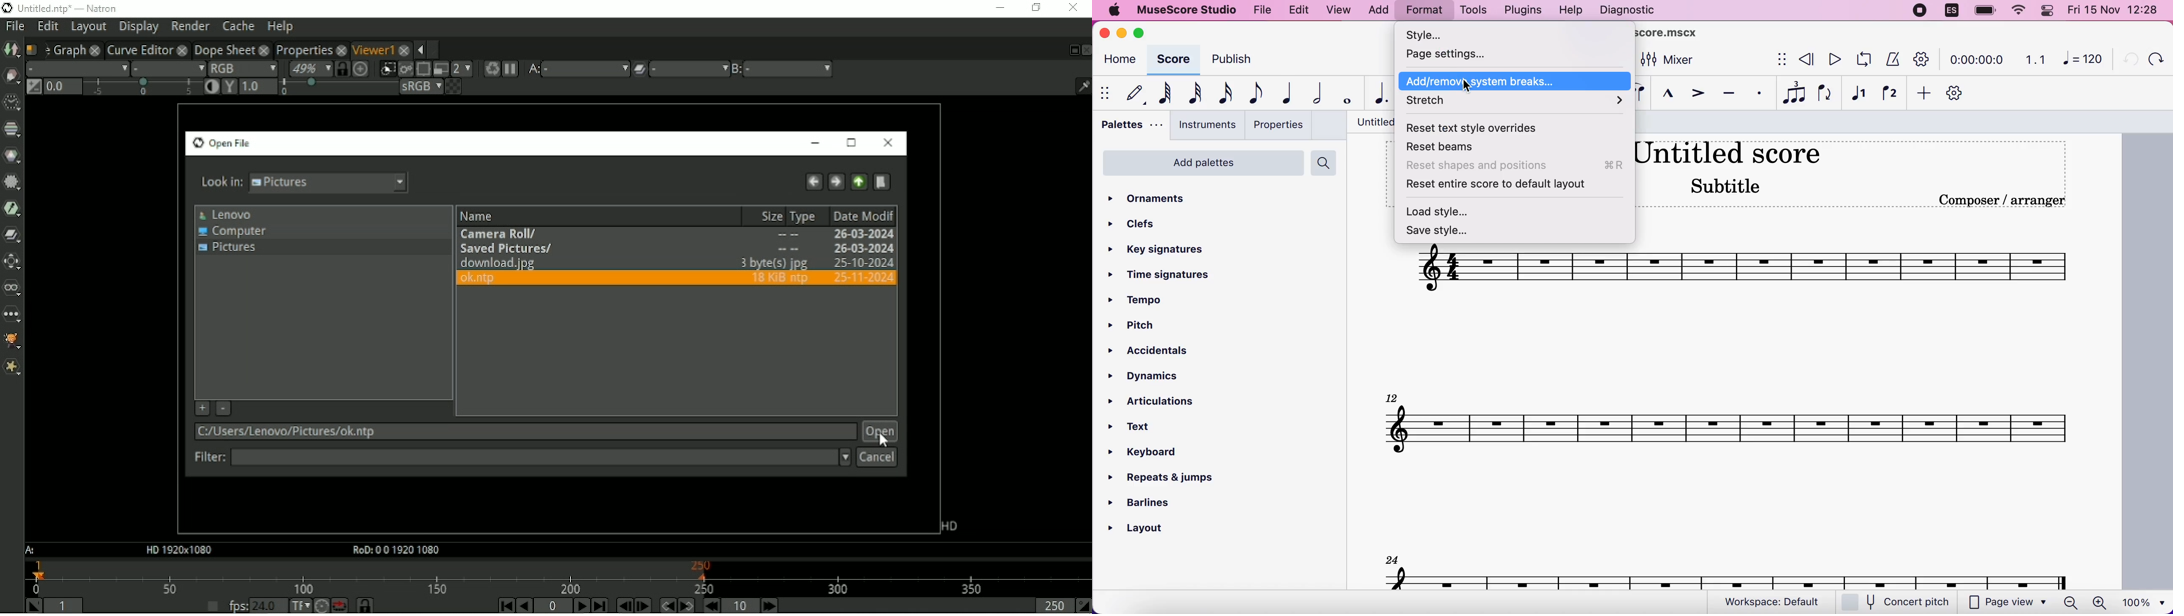 This screenshot has width=2184, height=616. Describe the element at coordinates (1760, 93) in the screenshot. I see `staccato` at that location.